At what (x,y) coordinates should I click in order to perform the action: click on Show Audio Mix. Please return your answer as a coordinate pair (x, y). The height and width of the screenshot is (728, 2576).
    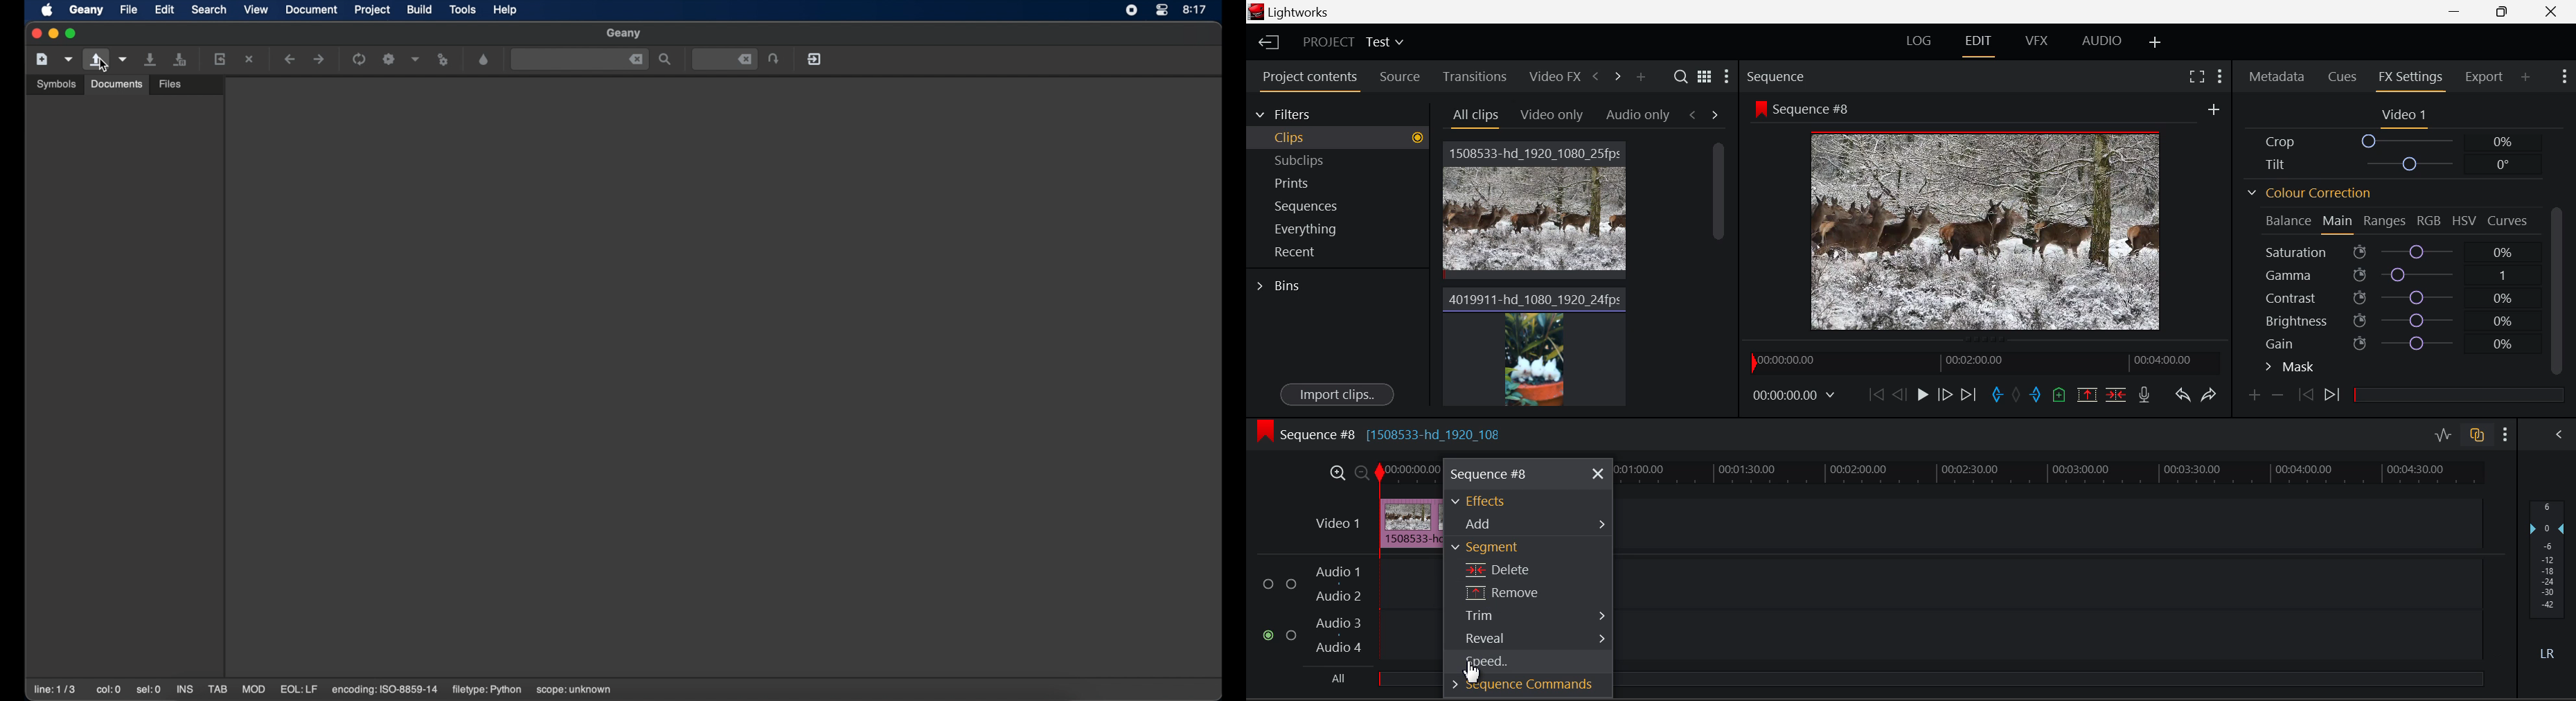
    Looking at the image, I should click on (2562, 436).